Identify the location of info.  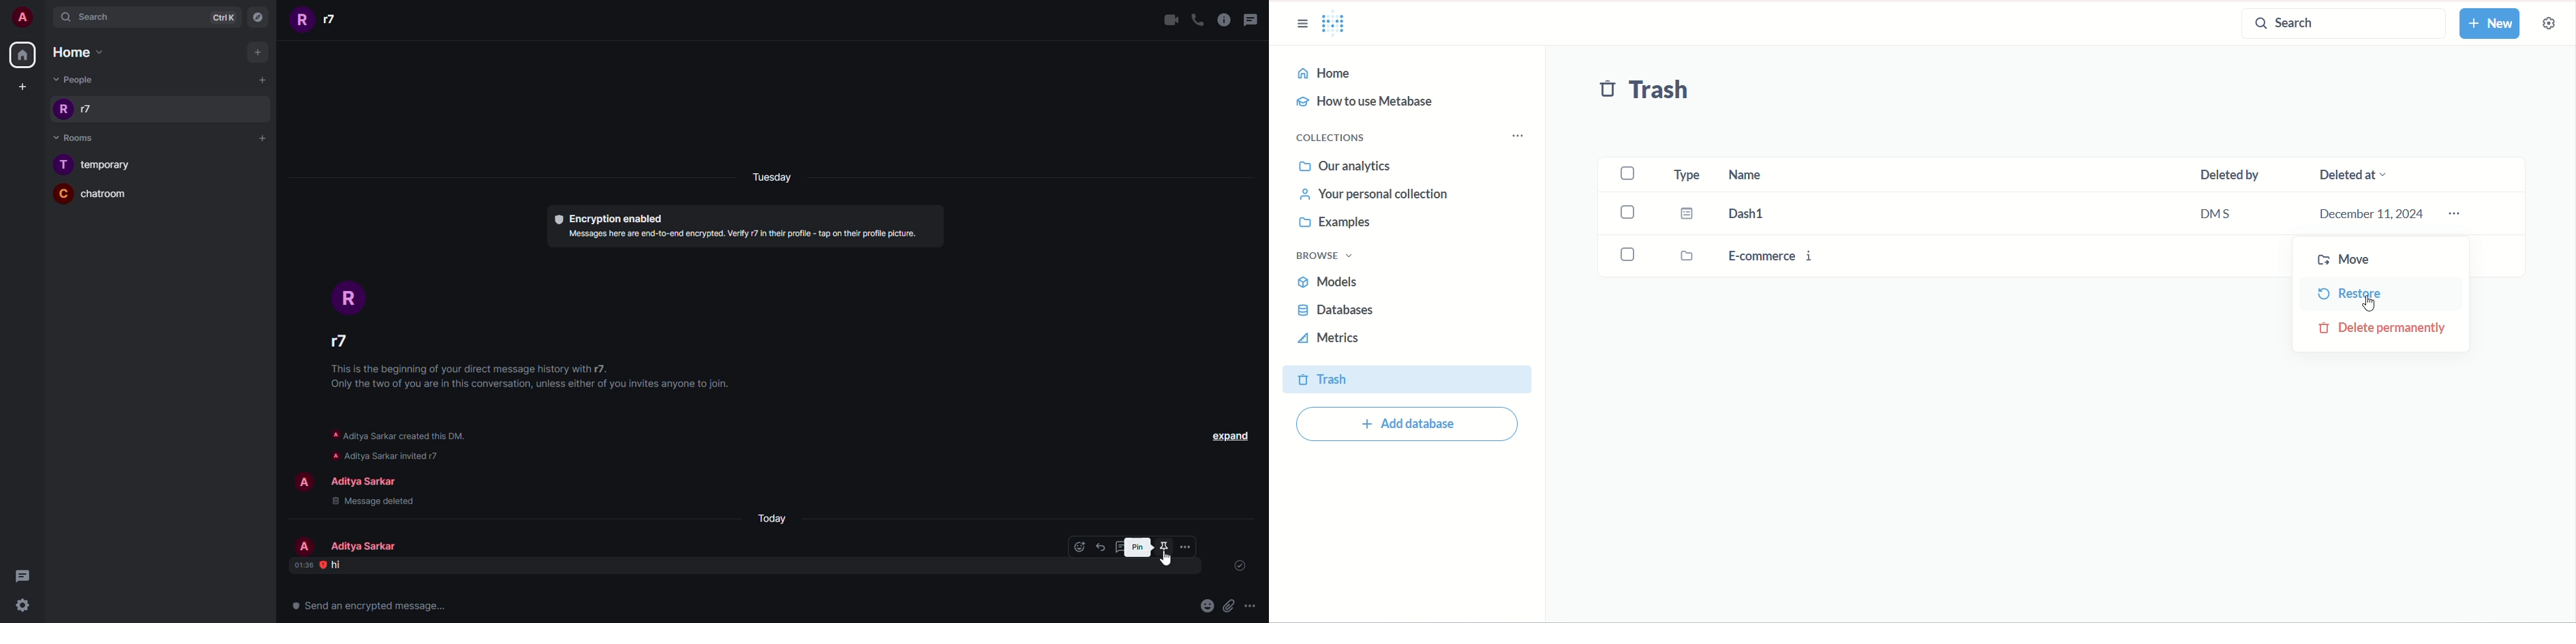
(407, 442).